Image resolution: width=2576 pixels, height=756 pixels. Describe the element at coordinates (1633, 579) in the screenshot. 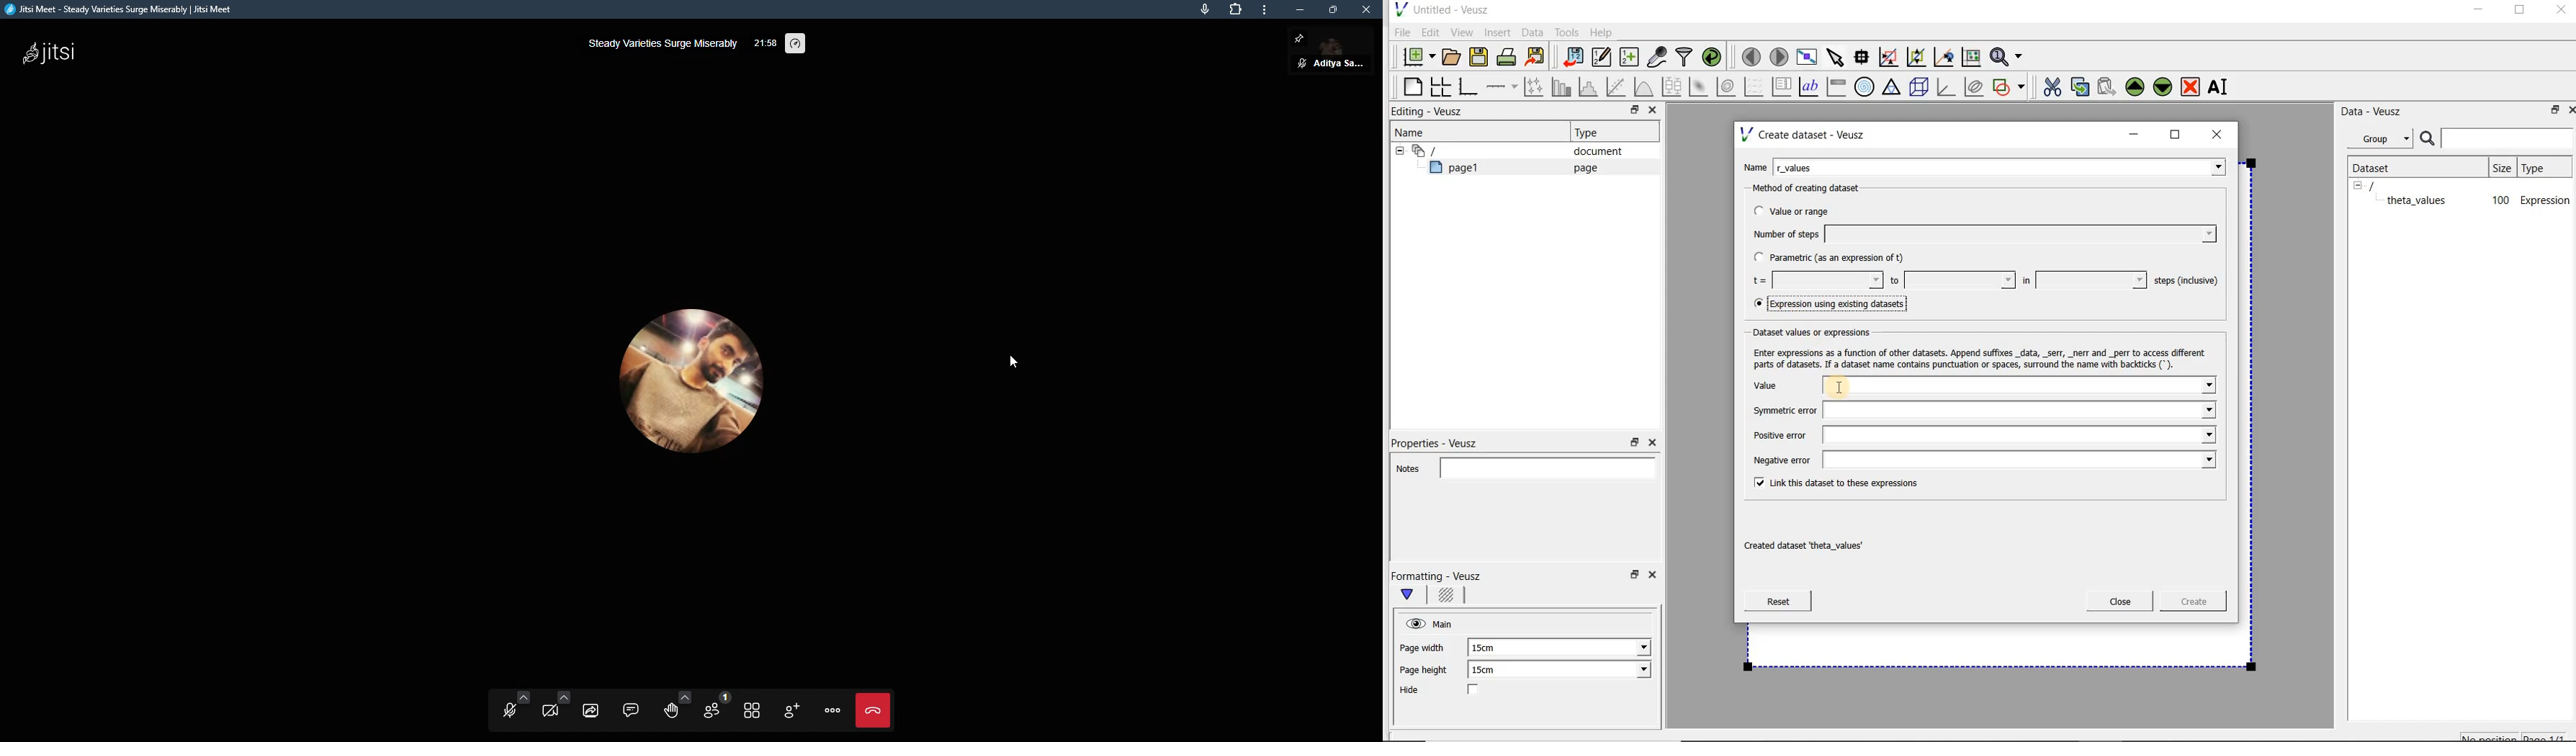

I see `restore down` at that location.